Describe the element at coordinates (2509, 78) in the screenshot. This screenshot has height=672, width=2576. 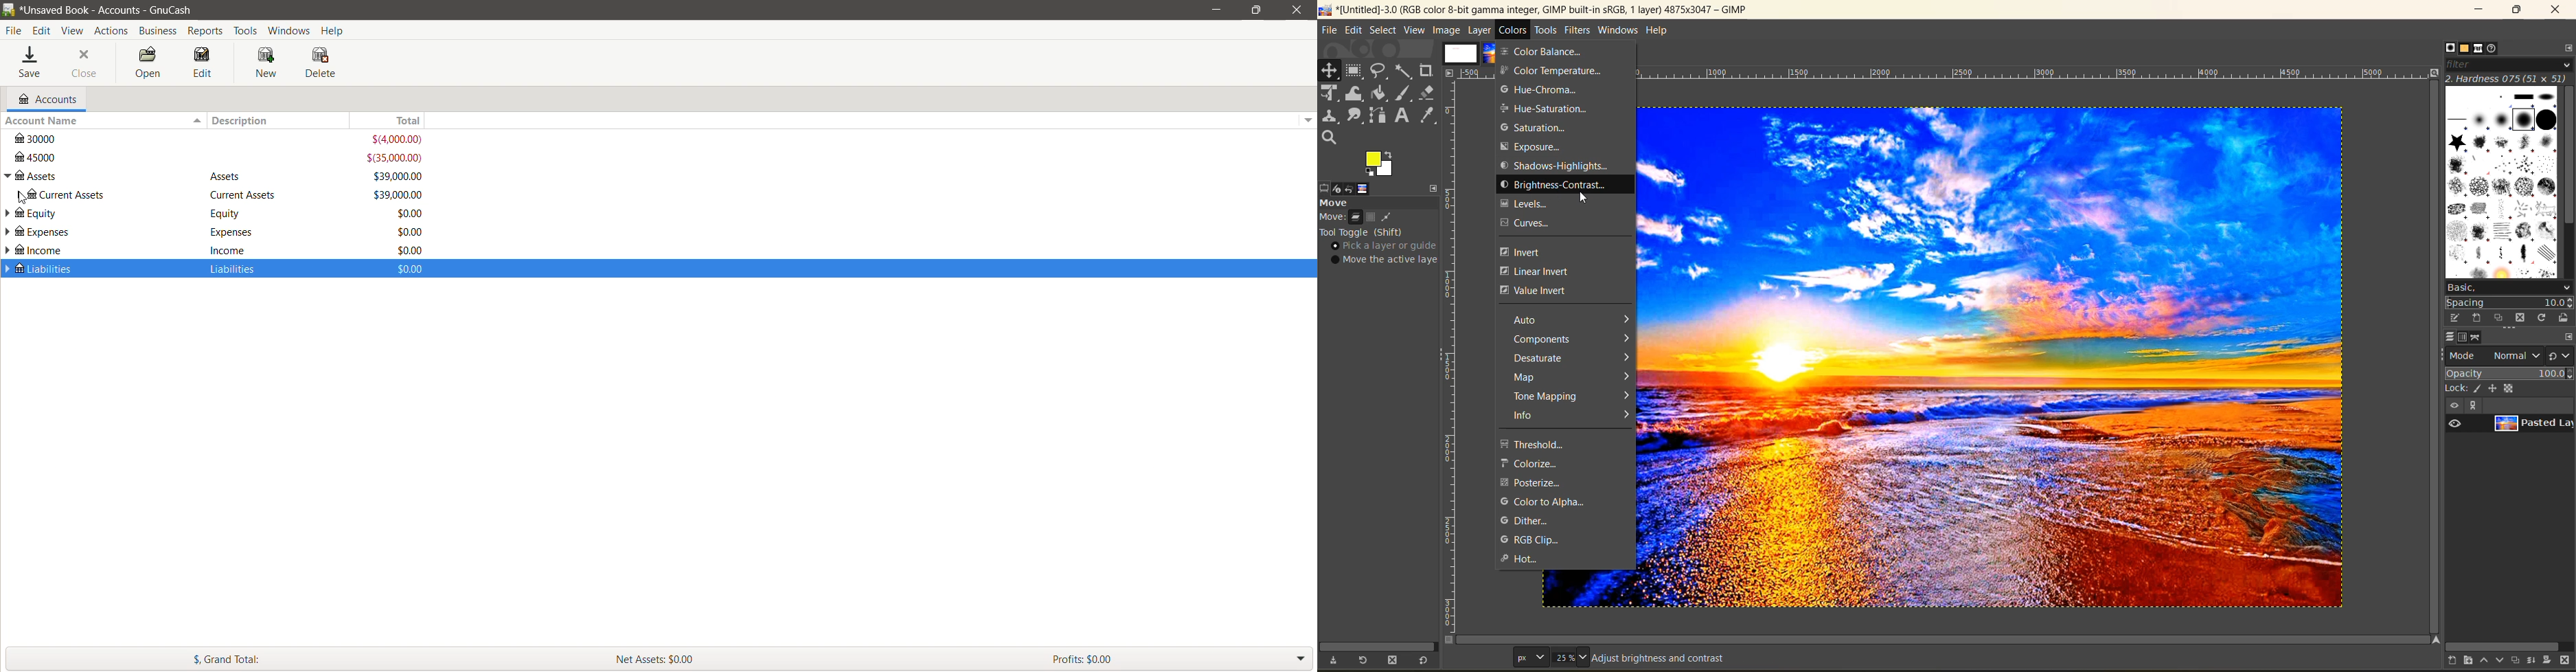
I see `hardness` at that location.